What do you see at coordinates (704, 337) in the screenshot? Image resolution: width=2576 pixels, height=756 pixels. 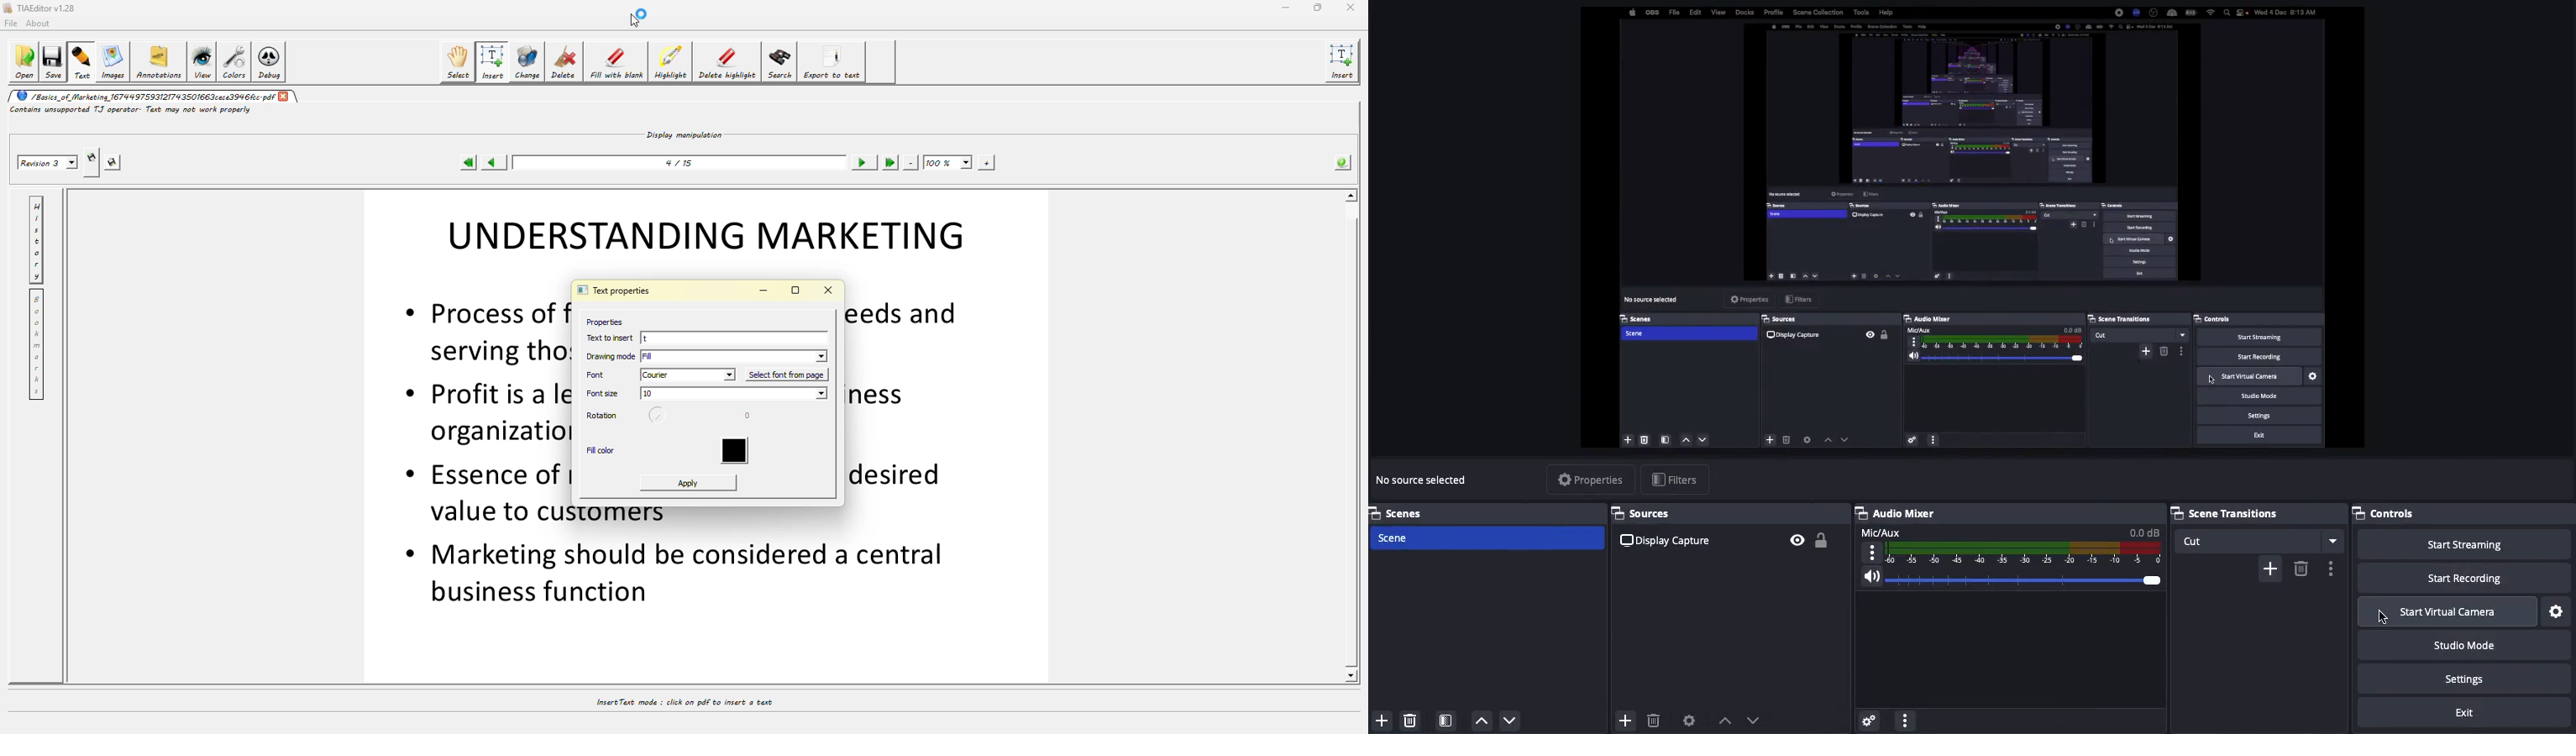 I see `t` at bounding box center [704, 337].